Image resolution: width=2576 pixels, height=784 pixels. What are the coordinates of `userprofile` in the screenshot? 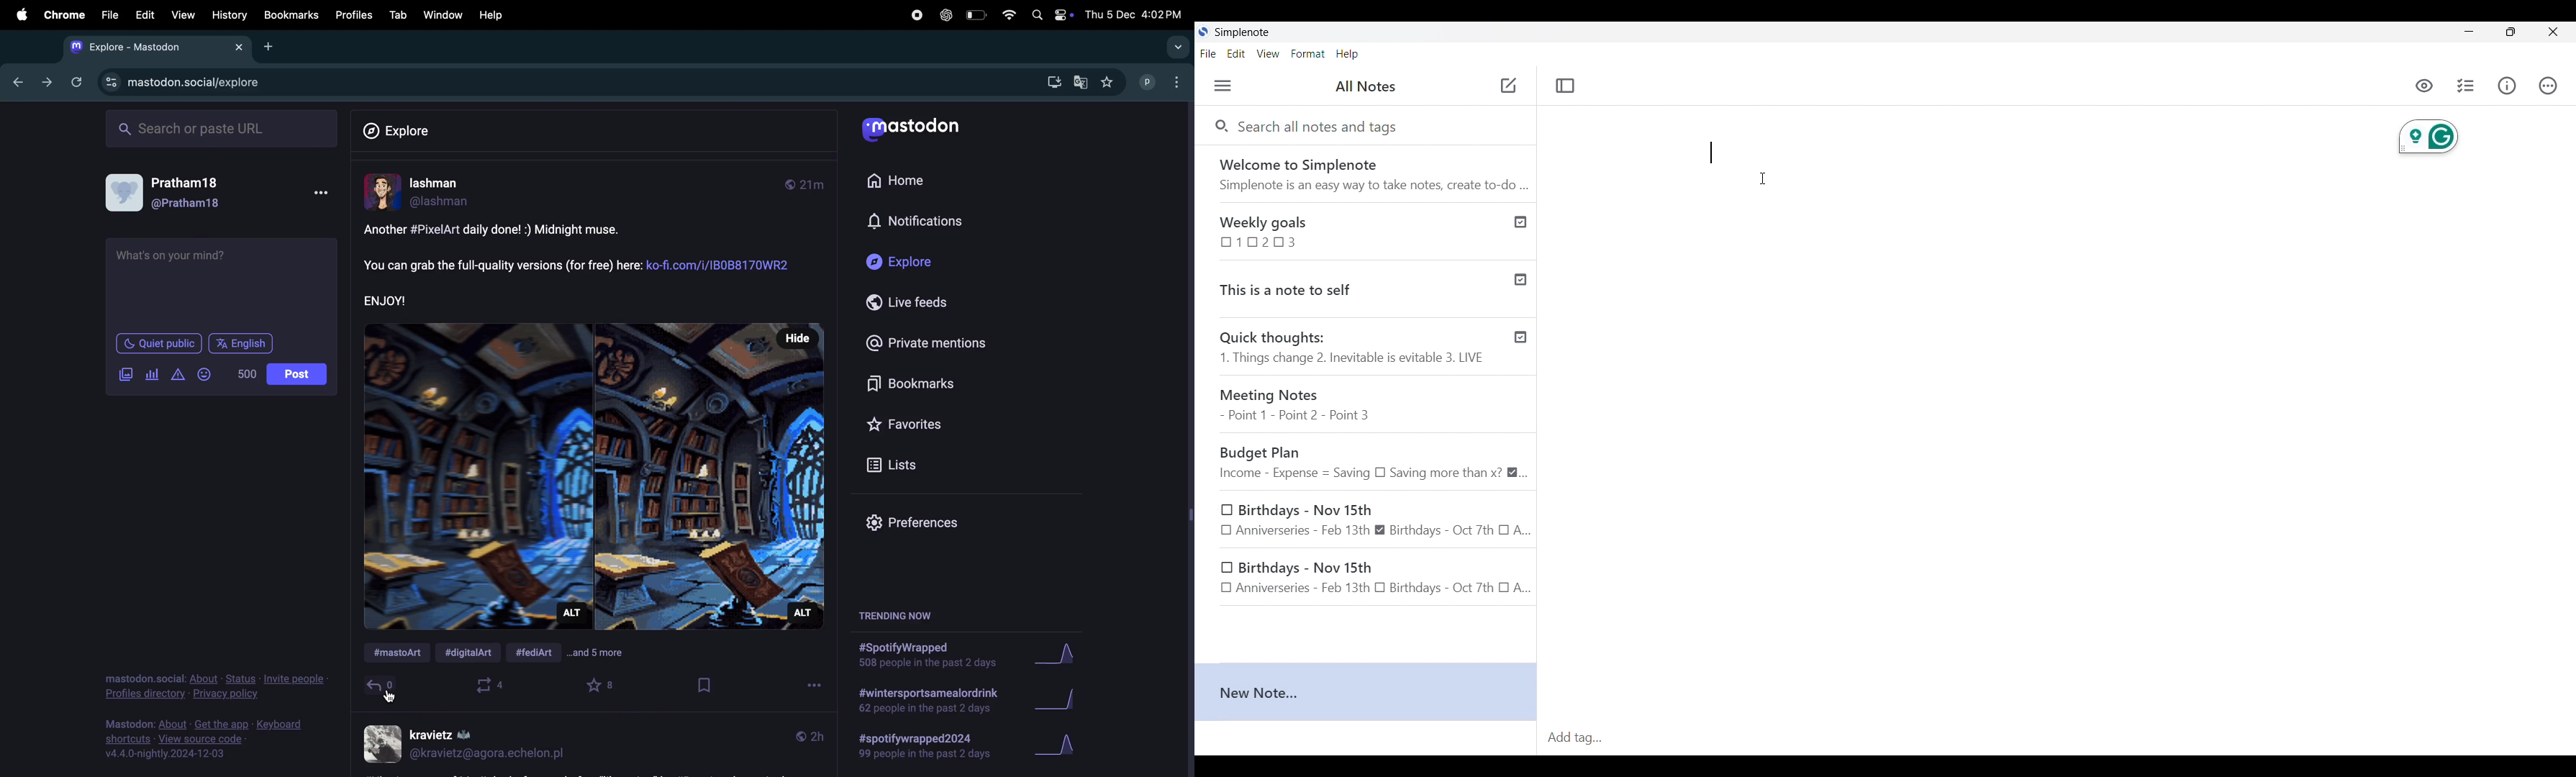 It's located at (448, 193).